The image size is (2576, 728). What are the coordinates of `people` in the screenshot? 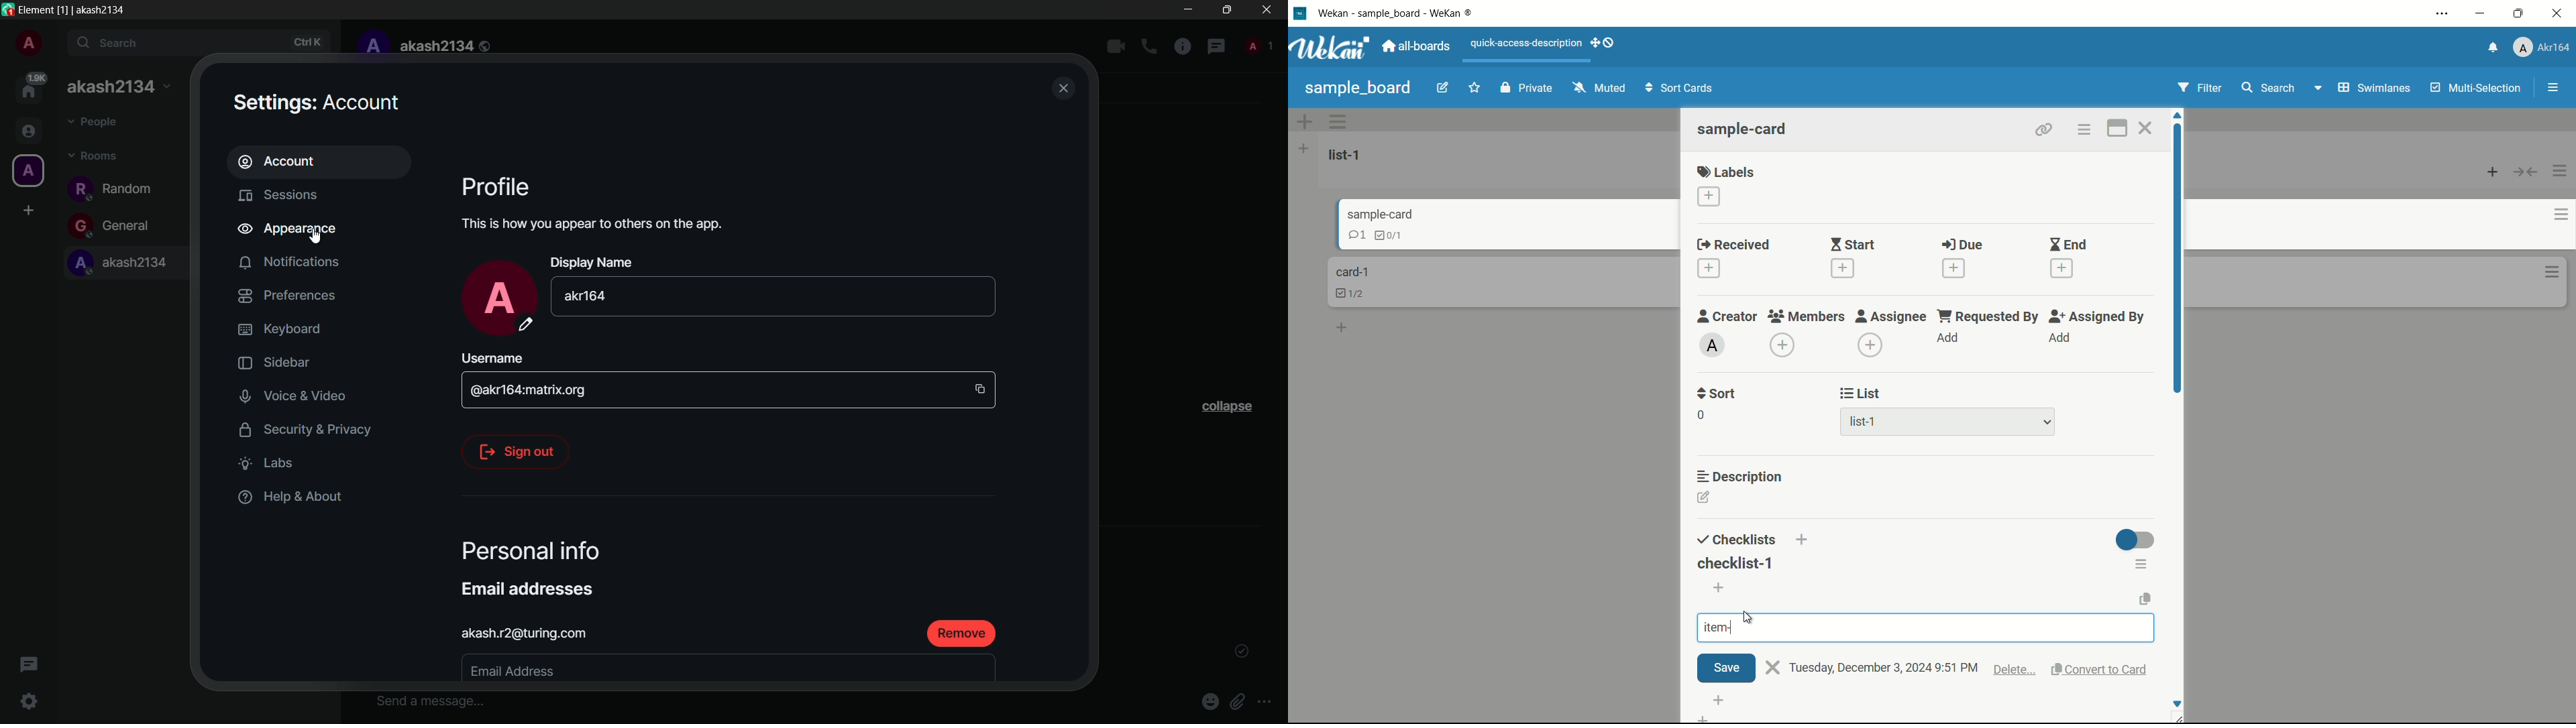 It's located at (1258, 44).